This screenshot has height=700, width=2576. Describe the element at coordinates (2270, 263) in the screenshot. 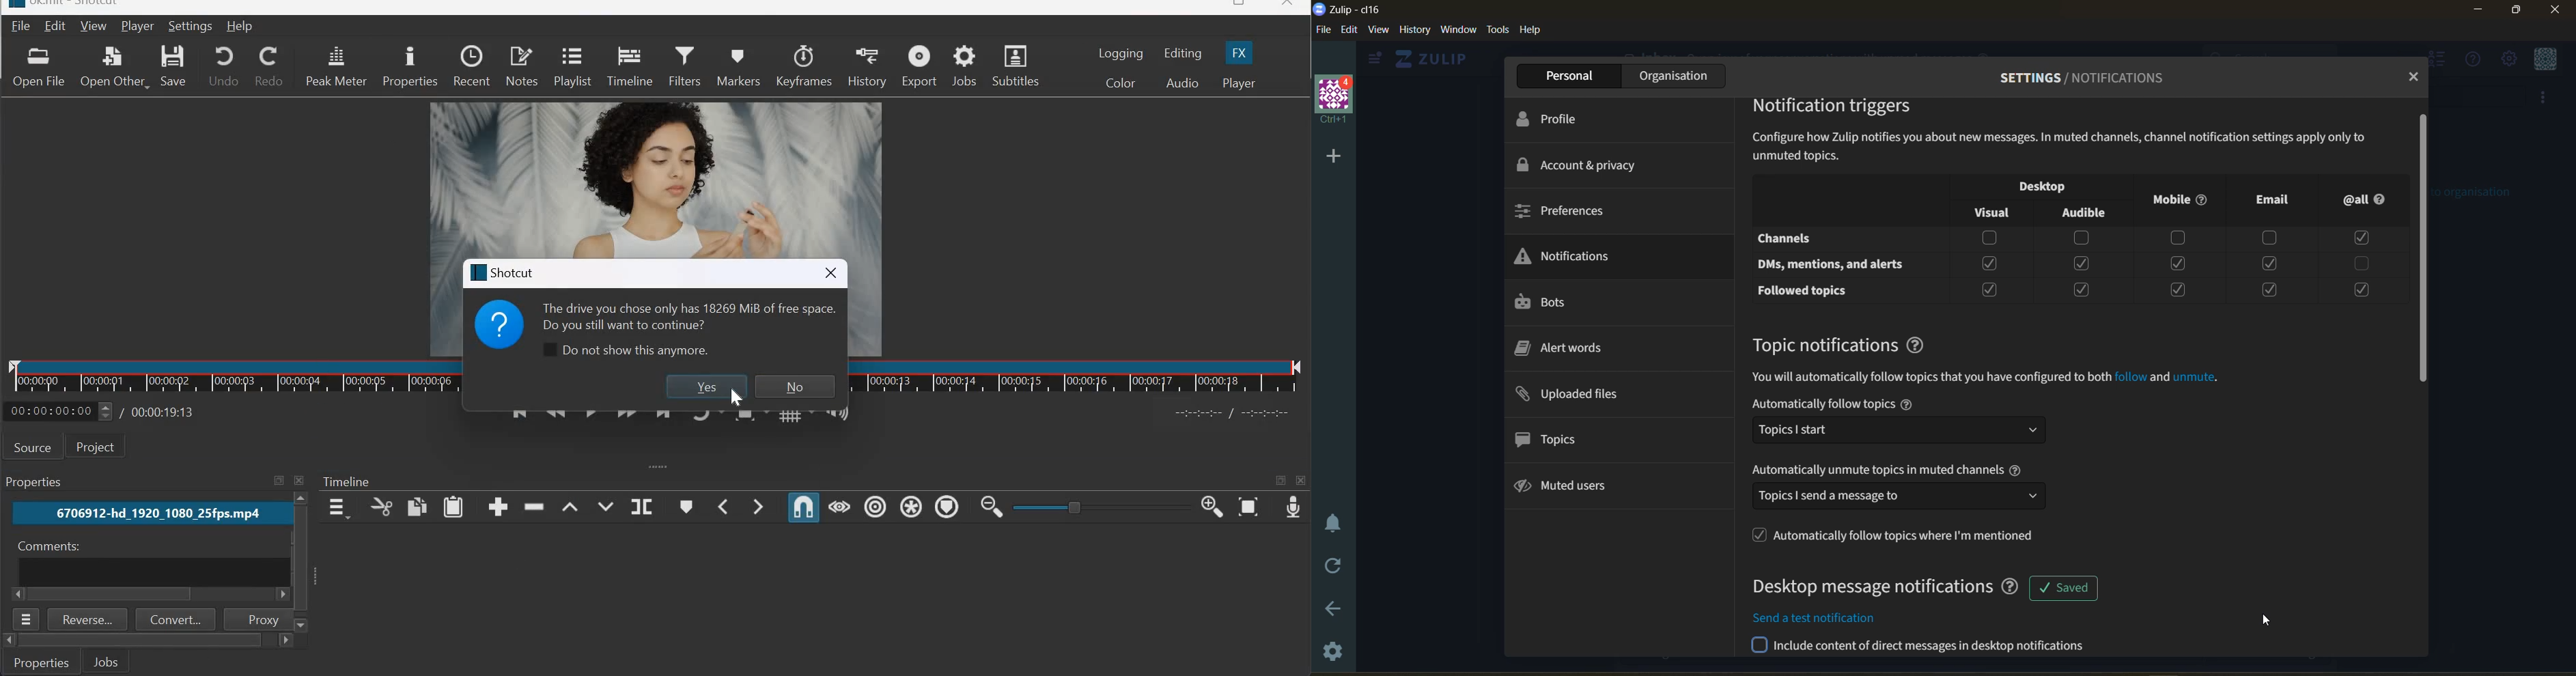

I see `Checkbox` at that location.